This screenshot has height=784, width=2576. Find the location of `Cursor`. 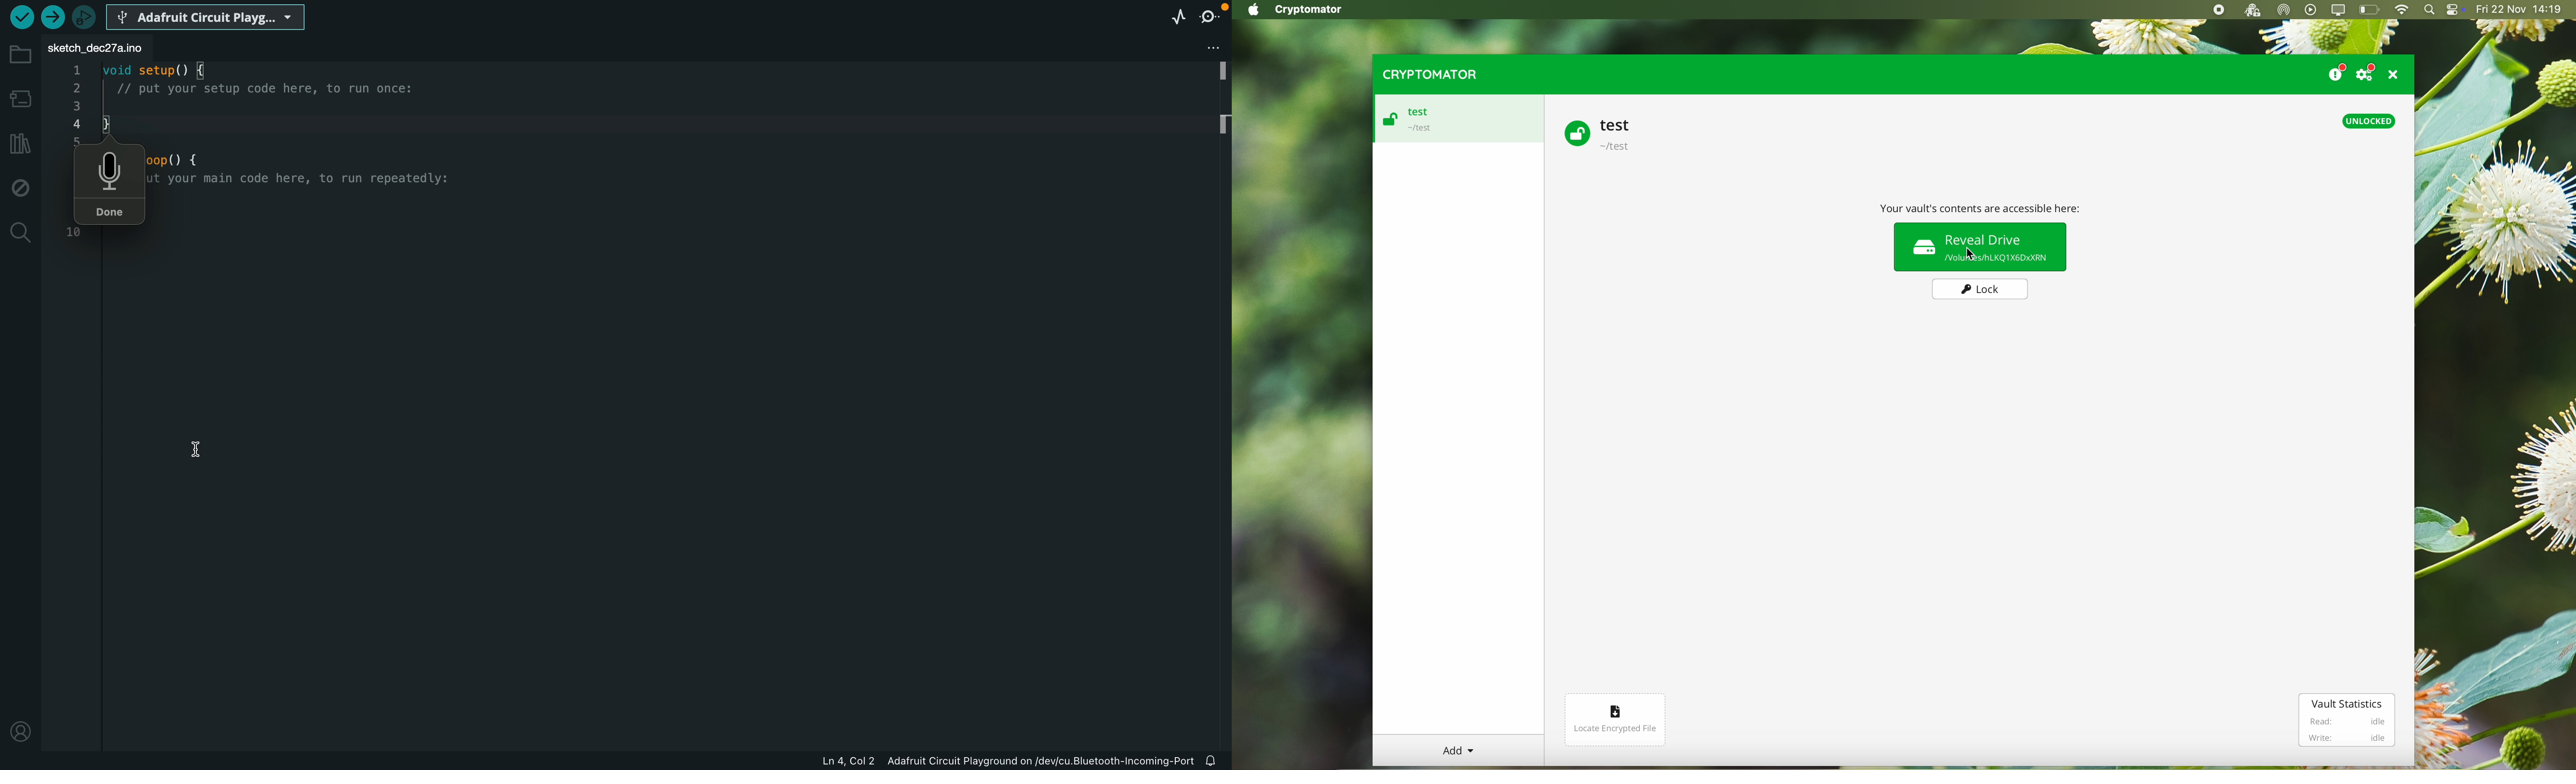

Cursor is located at coordinates (1971, 254).